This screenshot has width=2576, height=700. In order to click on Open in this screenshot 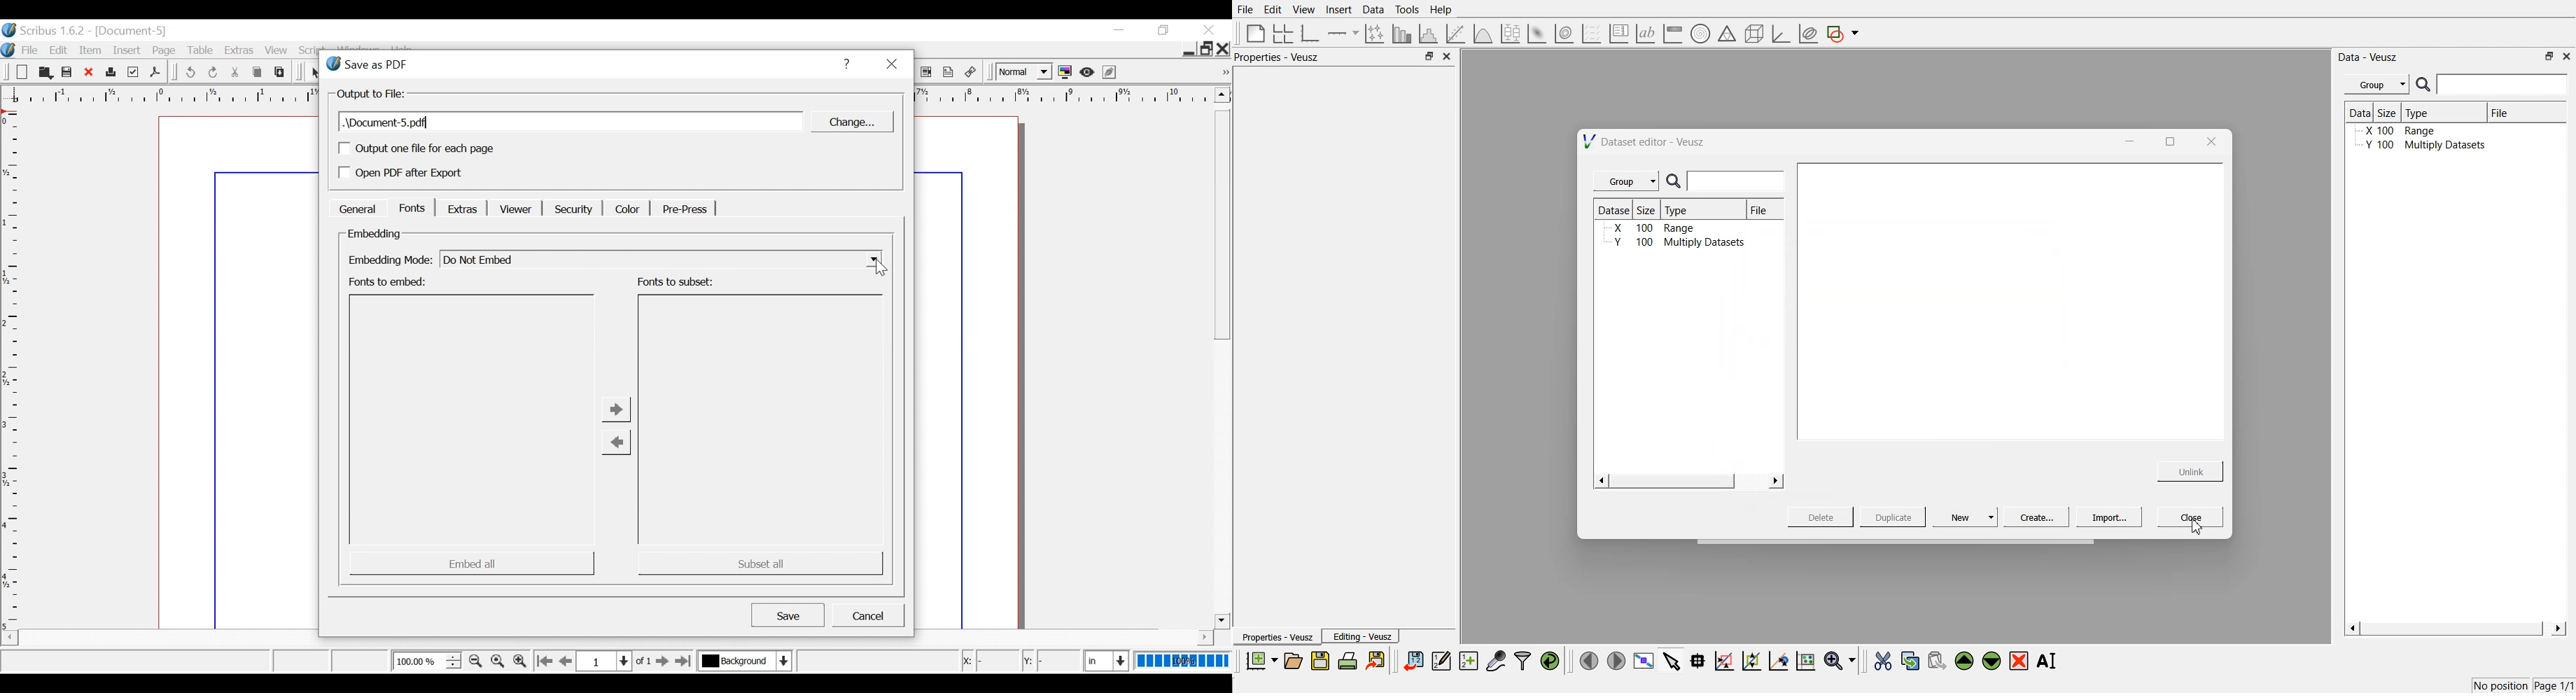, I will do `click(21, 73)`.